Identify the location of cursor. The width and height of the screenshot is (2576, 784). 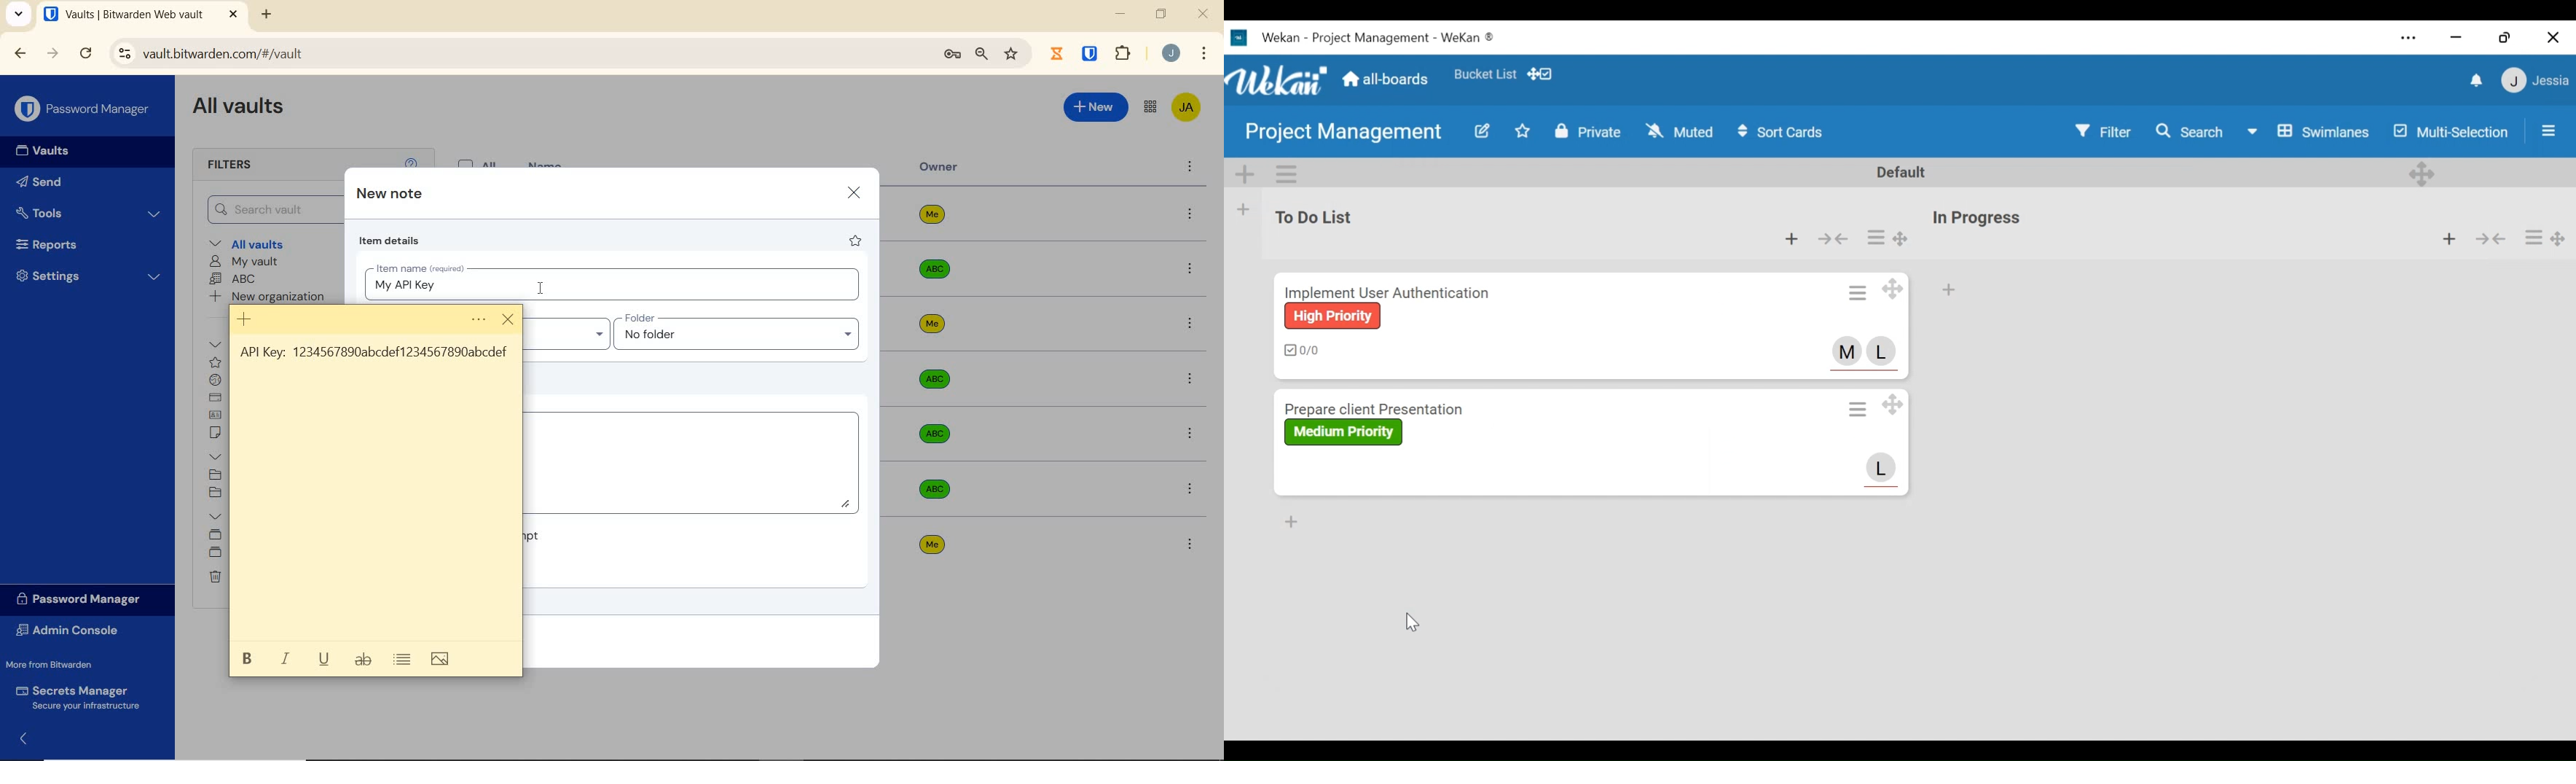
(541, 288).